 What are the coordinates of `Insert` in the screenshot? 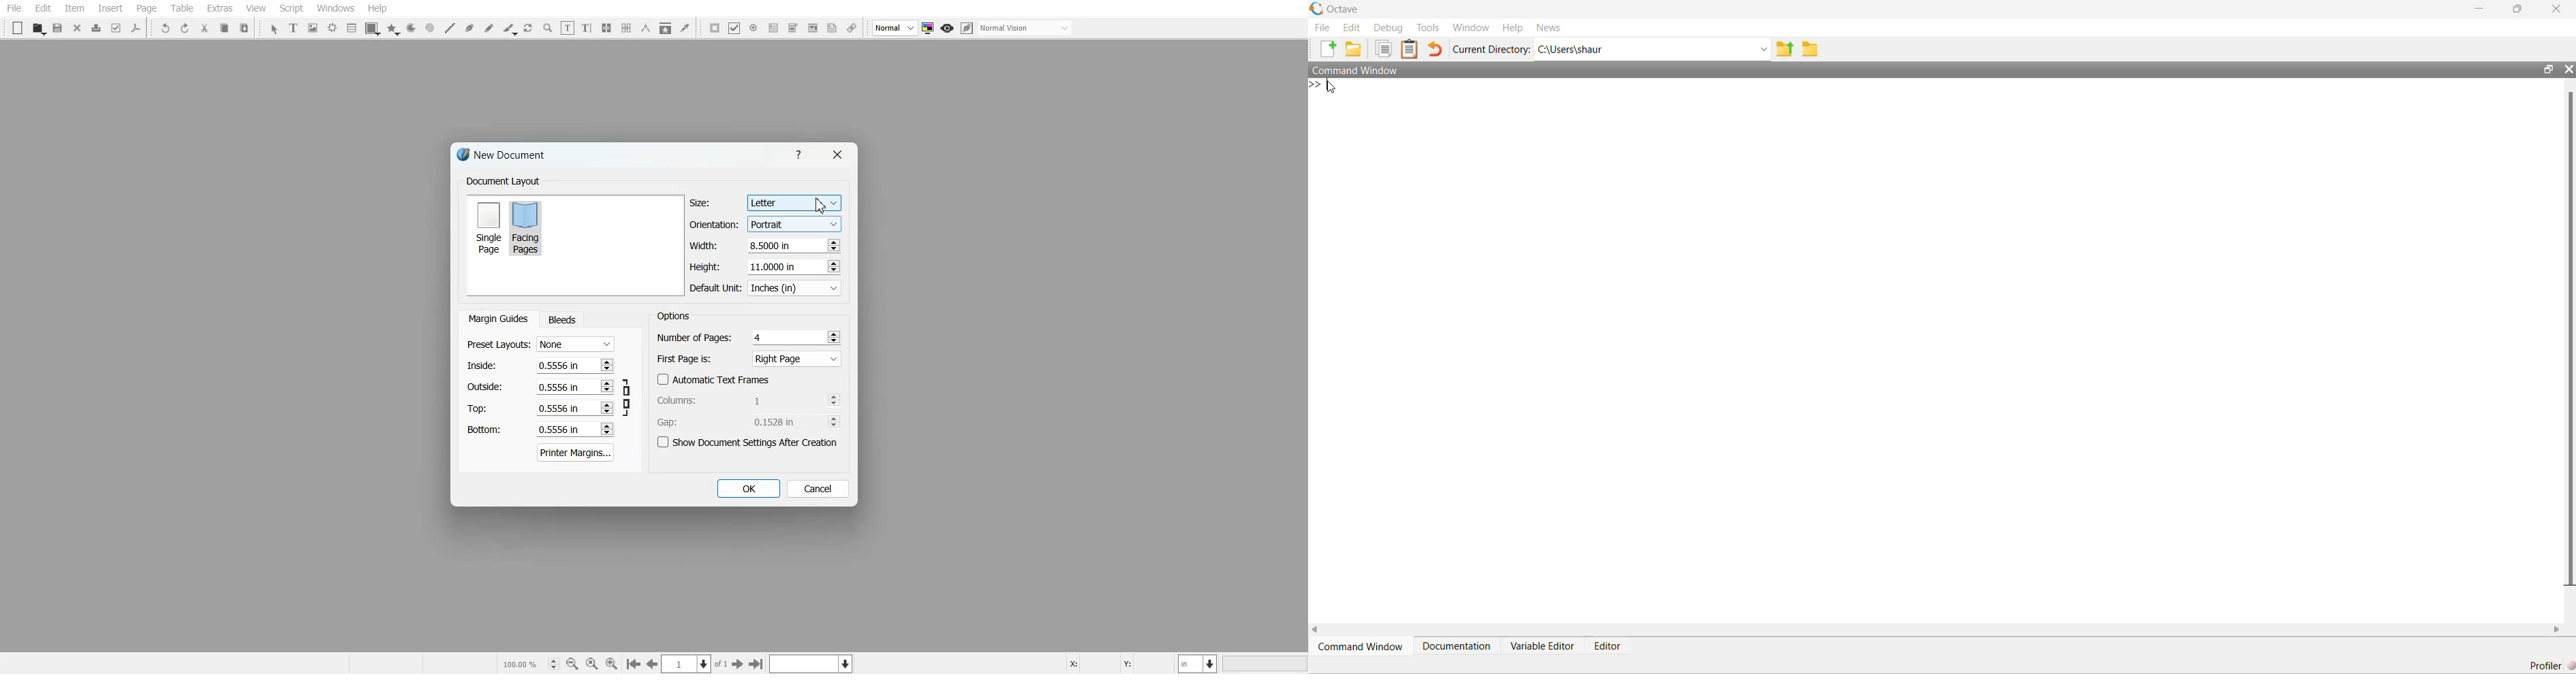 It's located at (110, 8).